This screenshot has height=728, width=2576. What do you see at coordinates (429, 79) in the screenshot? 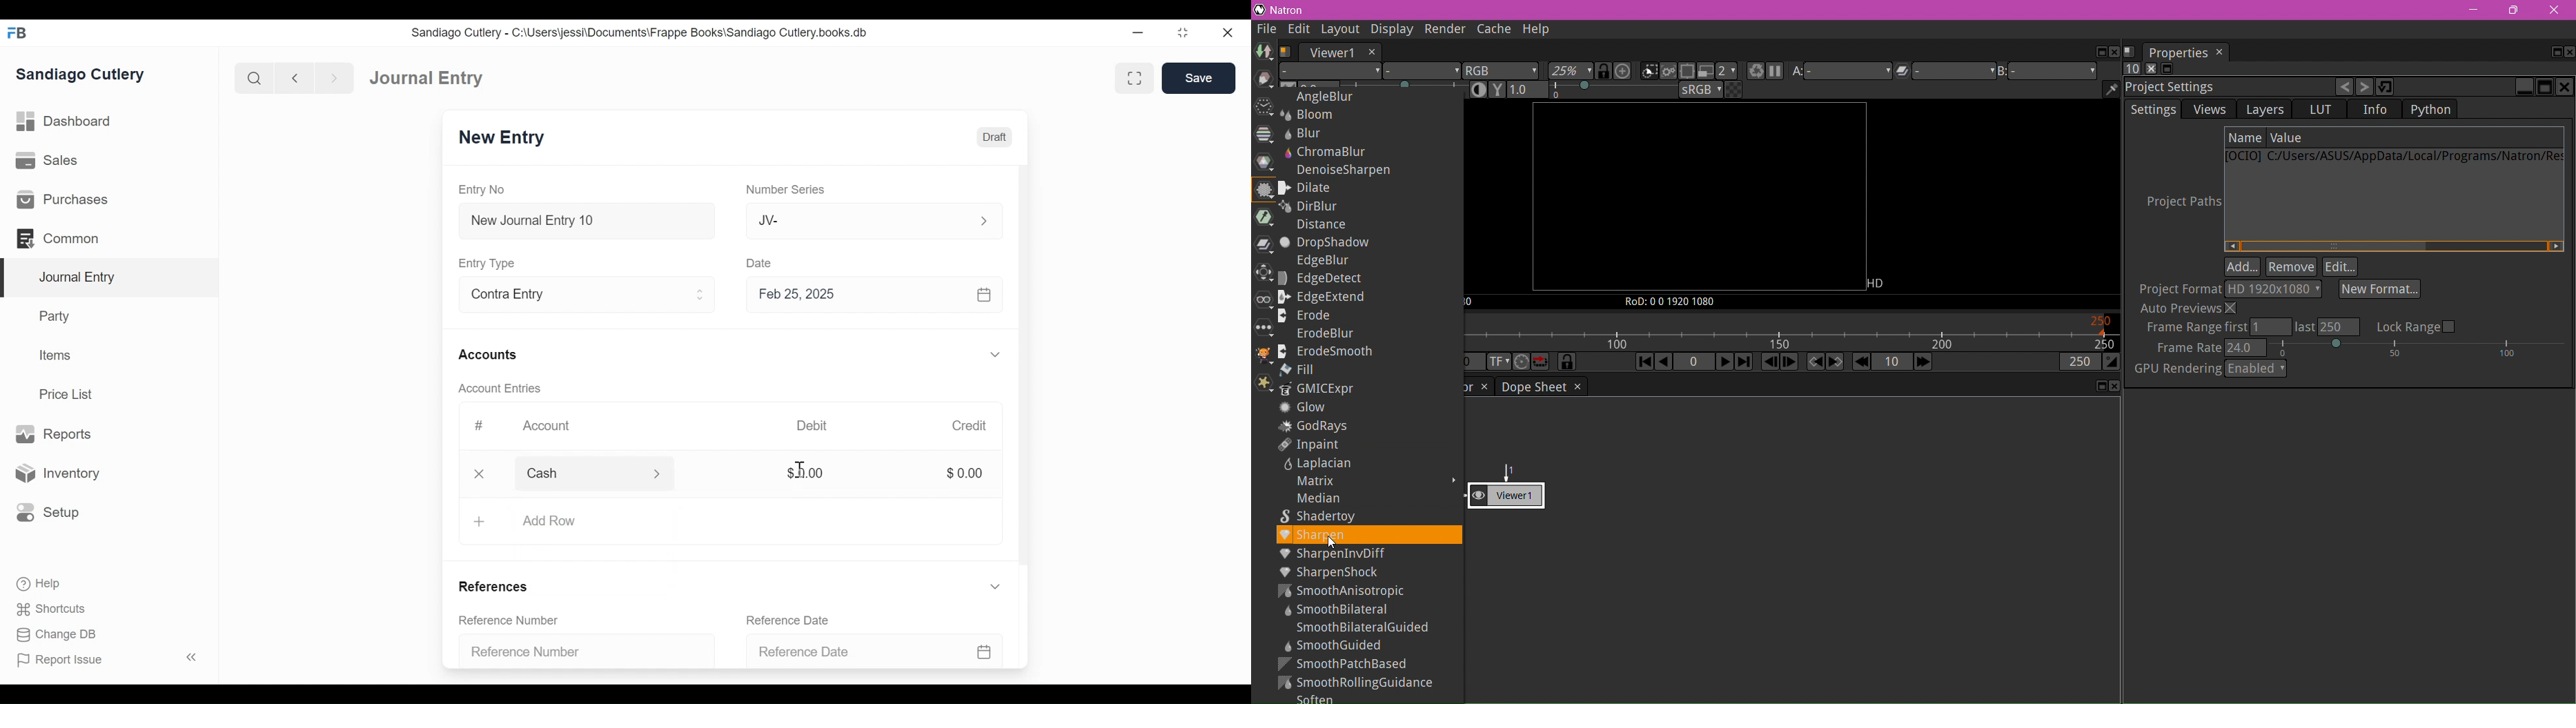
I see `Journal Entry` at bounding box center [429, 79].